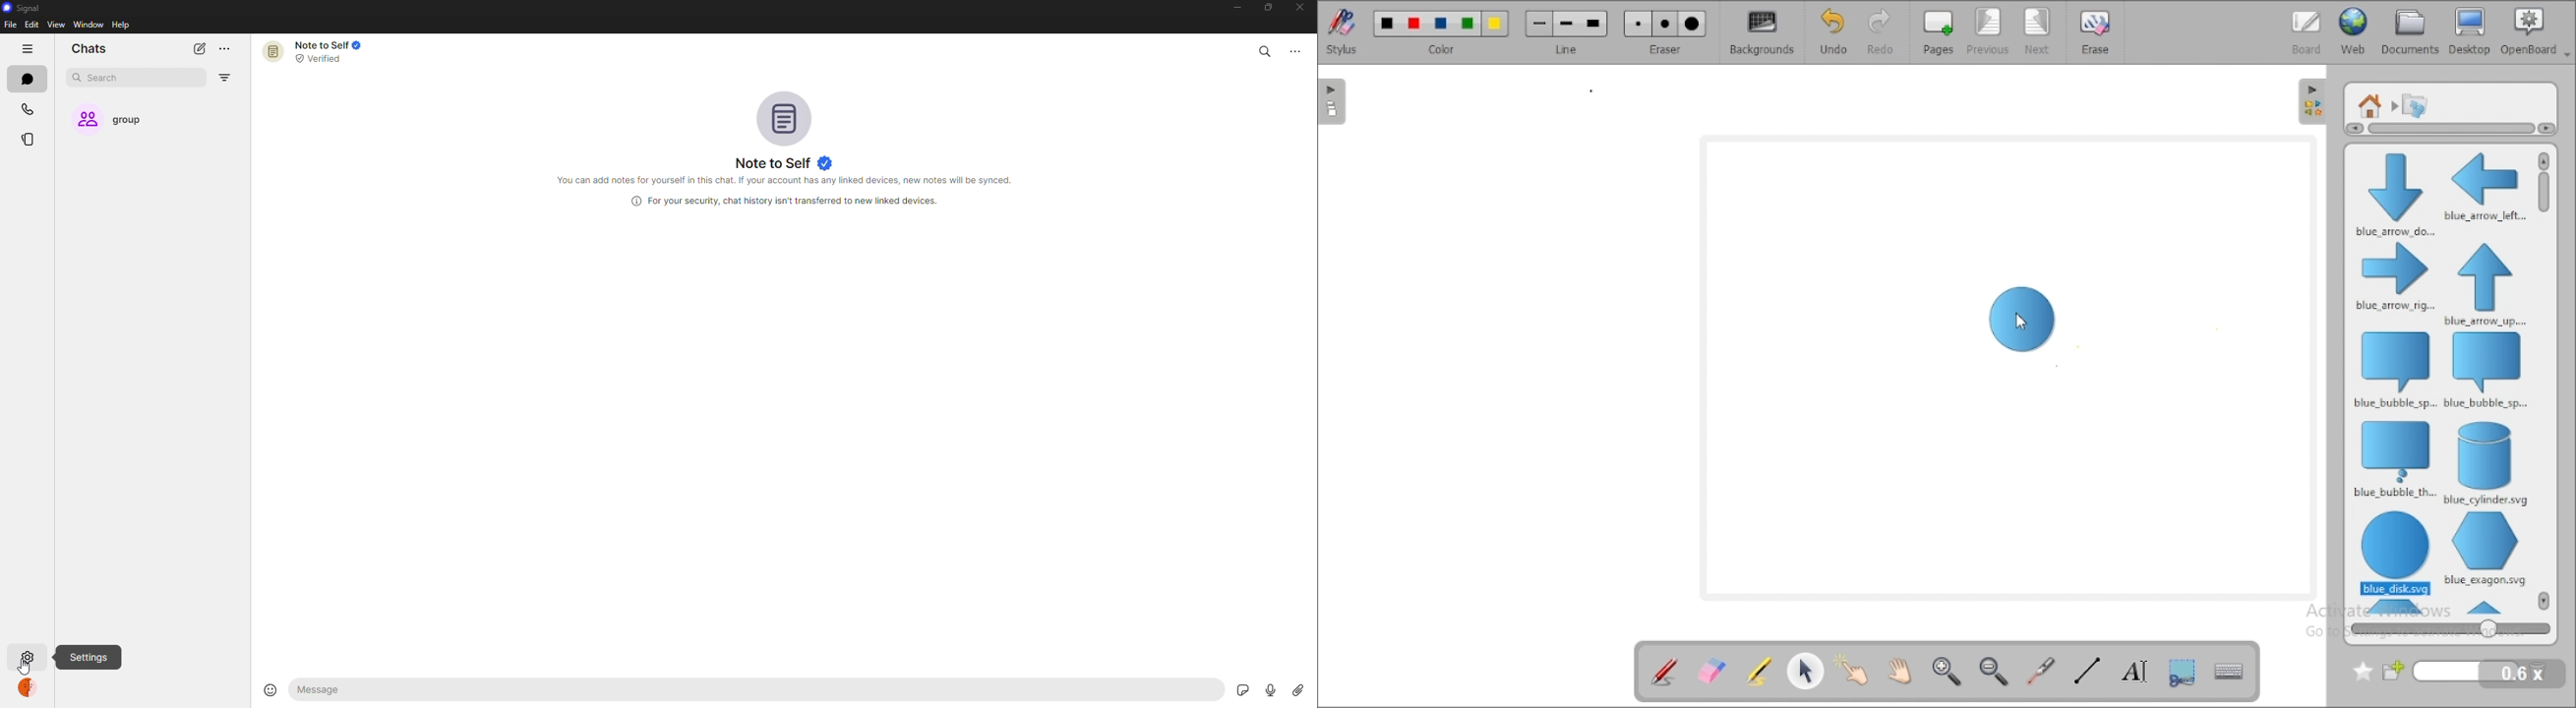  Describe the element at coordinates (1297, 689) in the screenshot. I see `attach` at that location.